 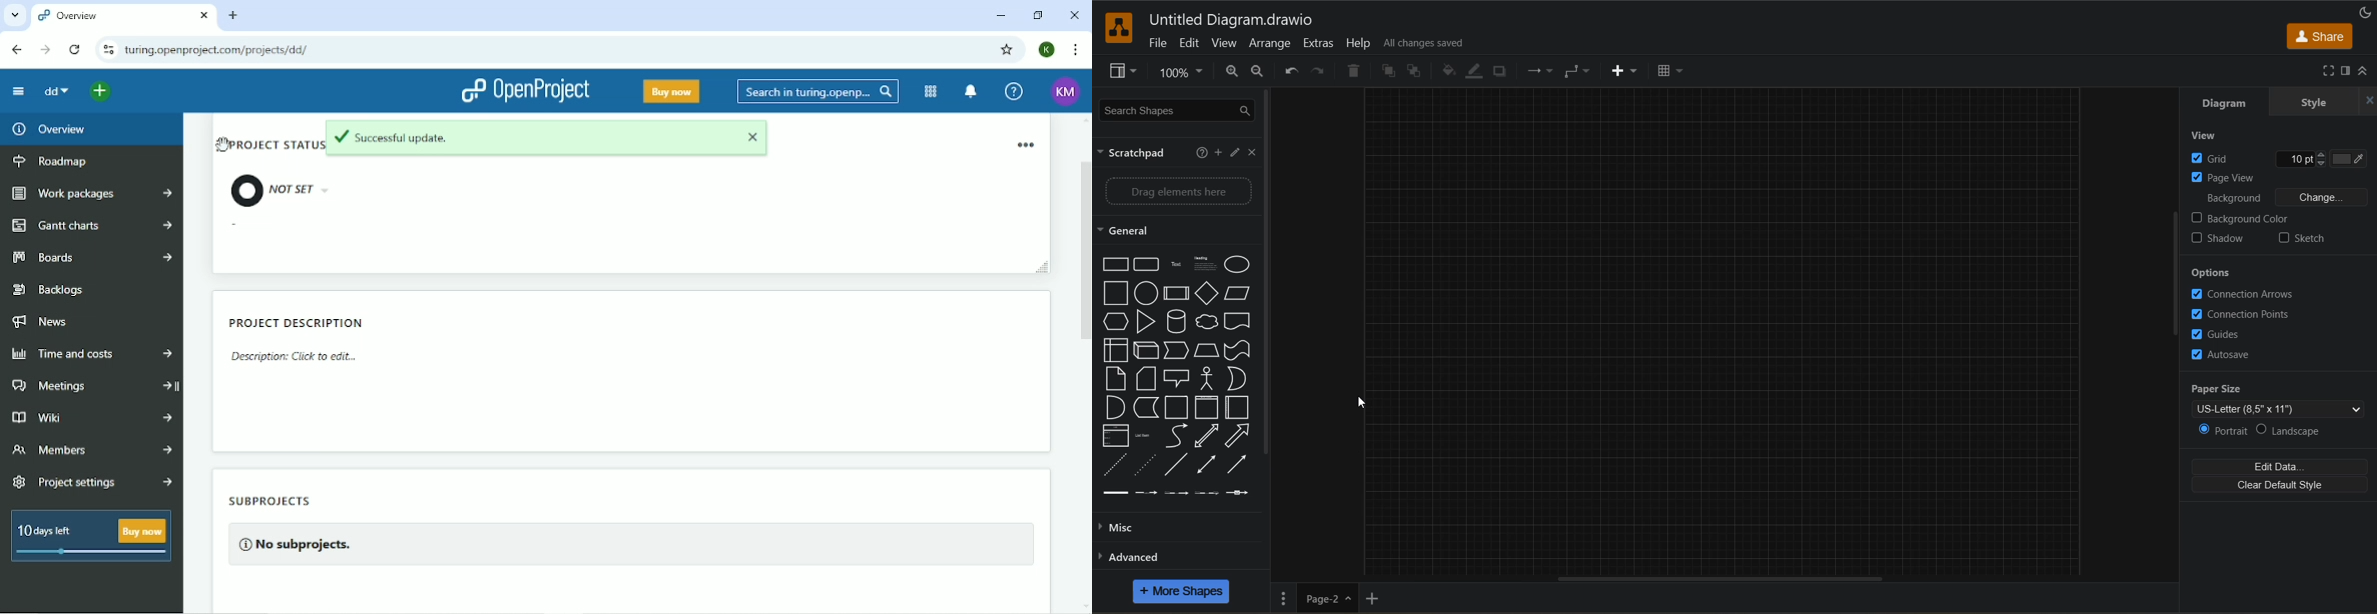 What do you see at coordinates (1233, 152) in the screenshot?
I see `edit` at bounding box center [1233, 152].